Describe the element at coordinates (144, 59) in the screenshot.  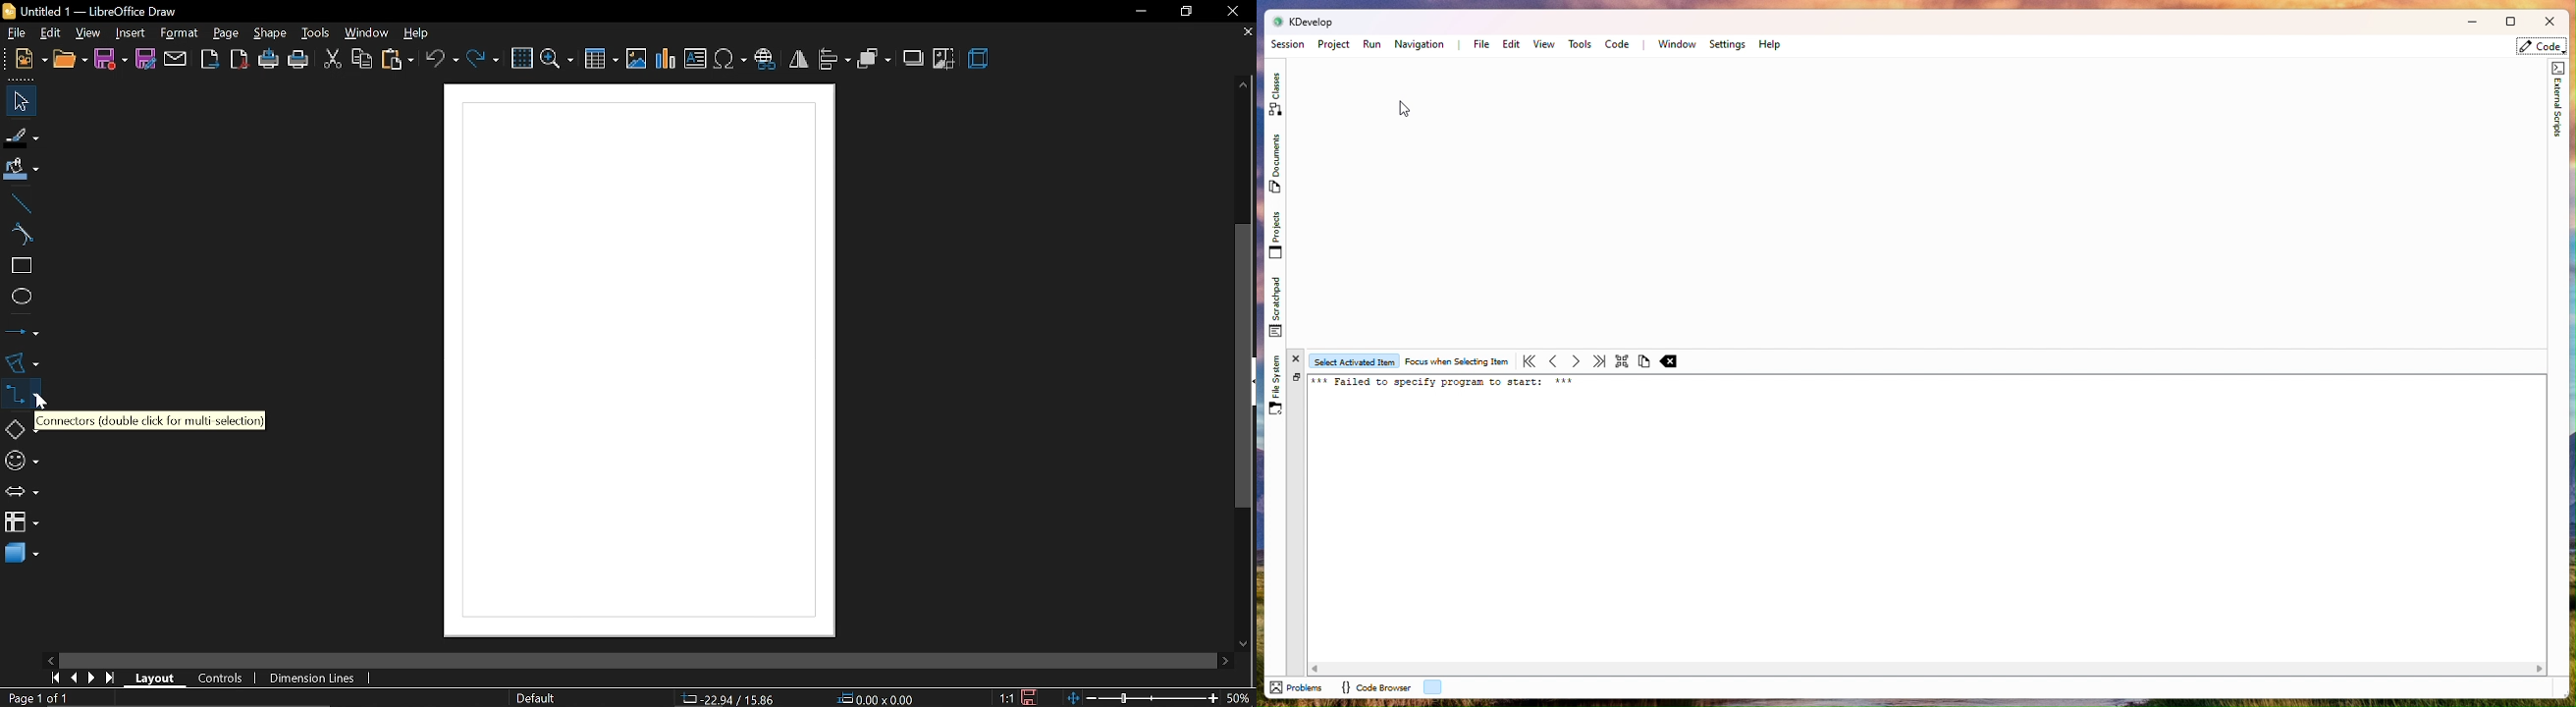
I see `save as` at that location.